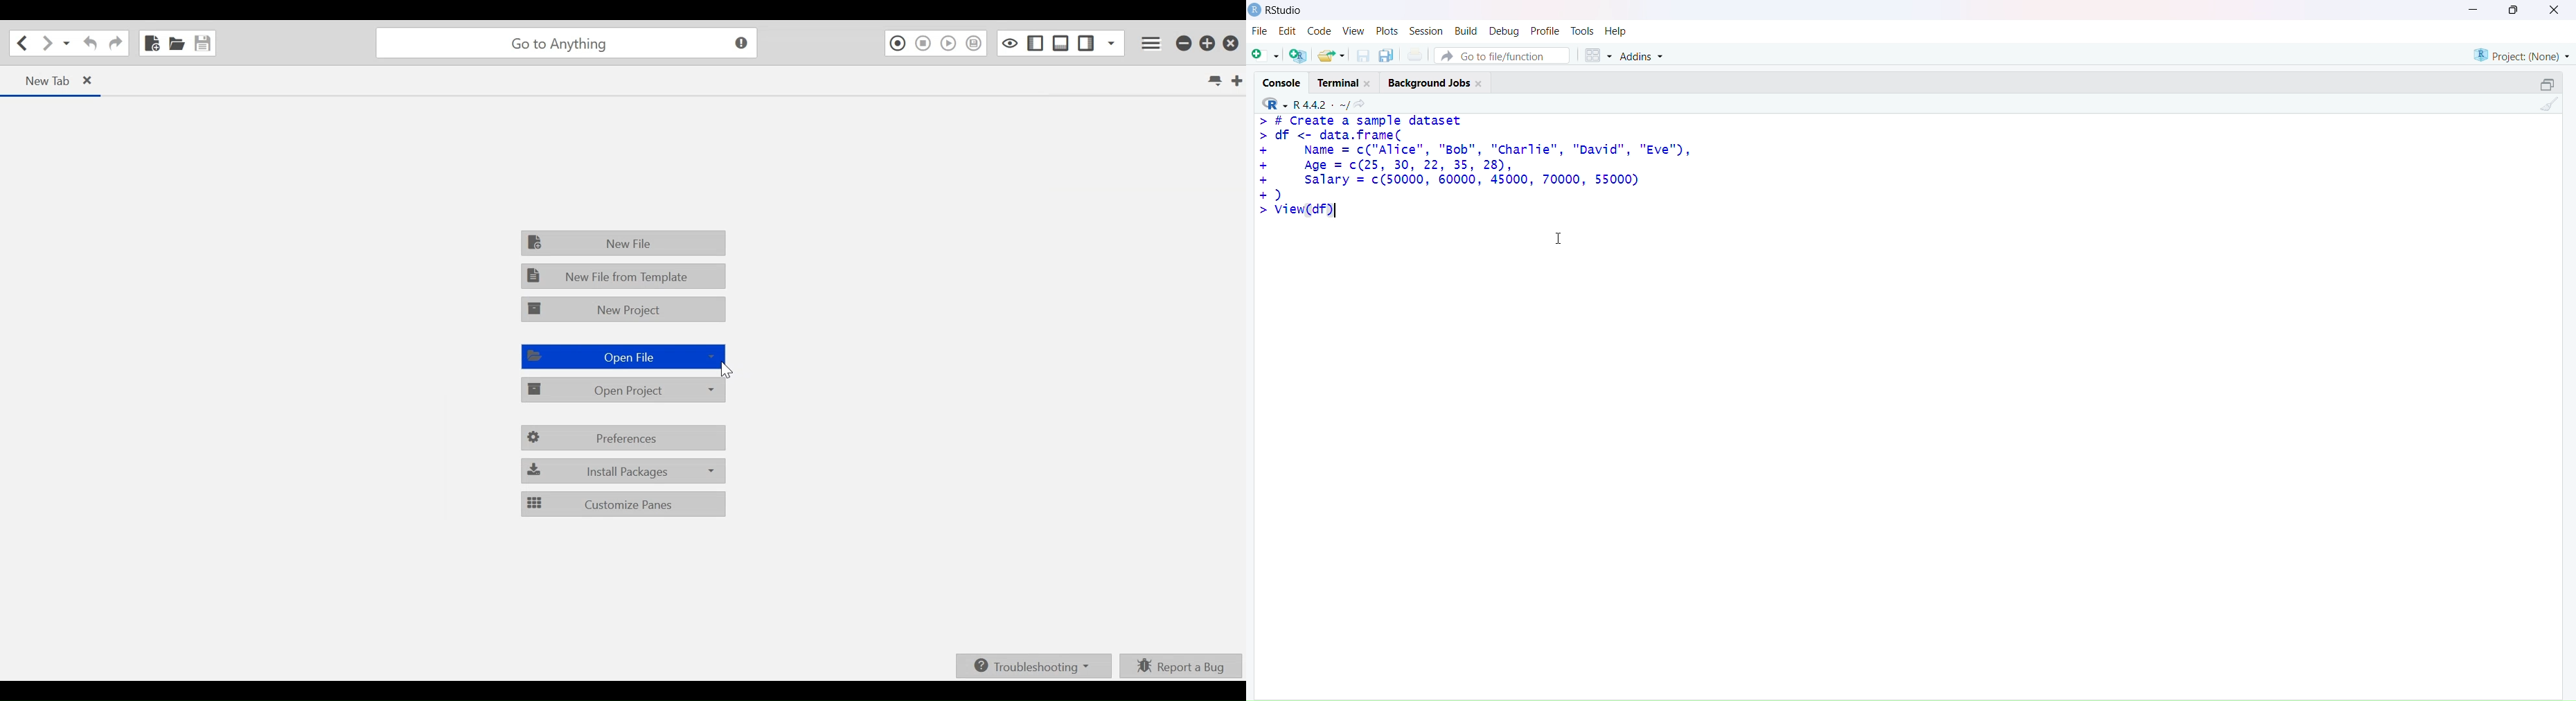 The width and height of the screenshot is (2576, 728). Describe the element at coordinates (1618, 31) in the screenshot. I see `help` at that location.